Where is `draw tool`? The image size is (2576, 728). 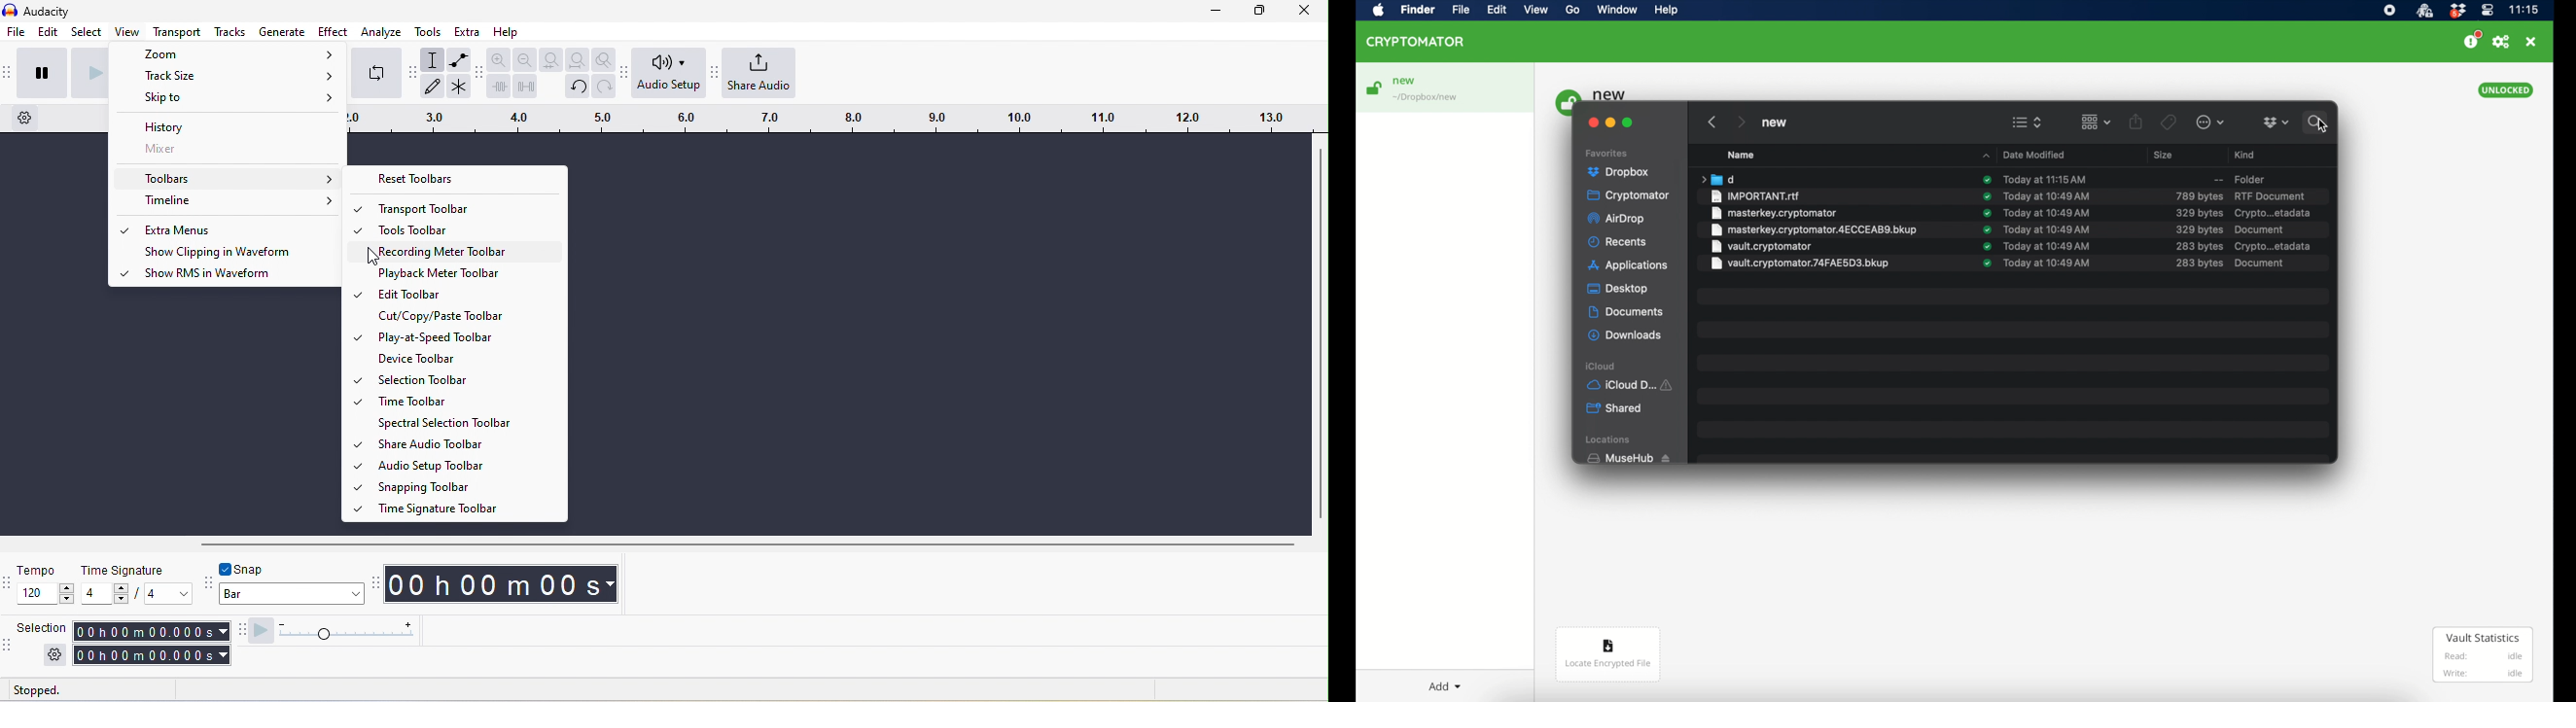 draw tool is located at coordinates (432, 86).